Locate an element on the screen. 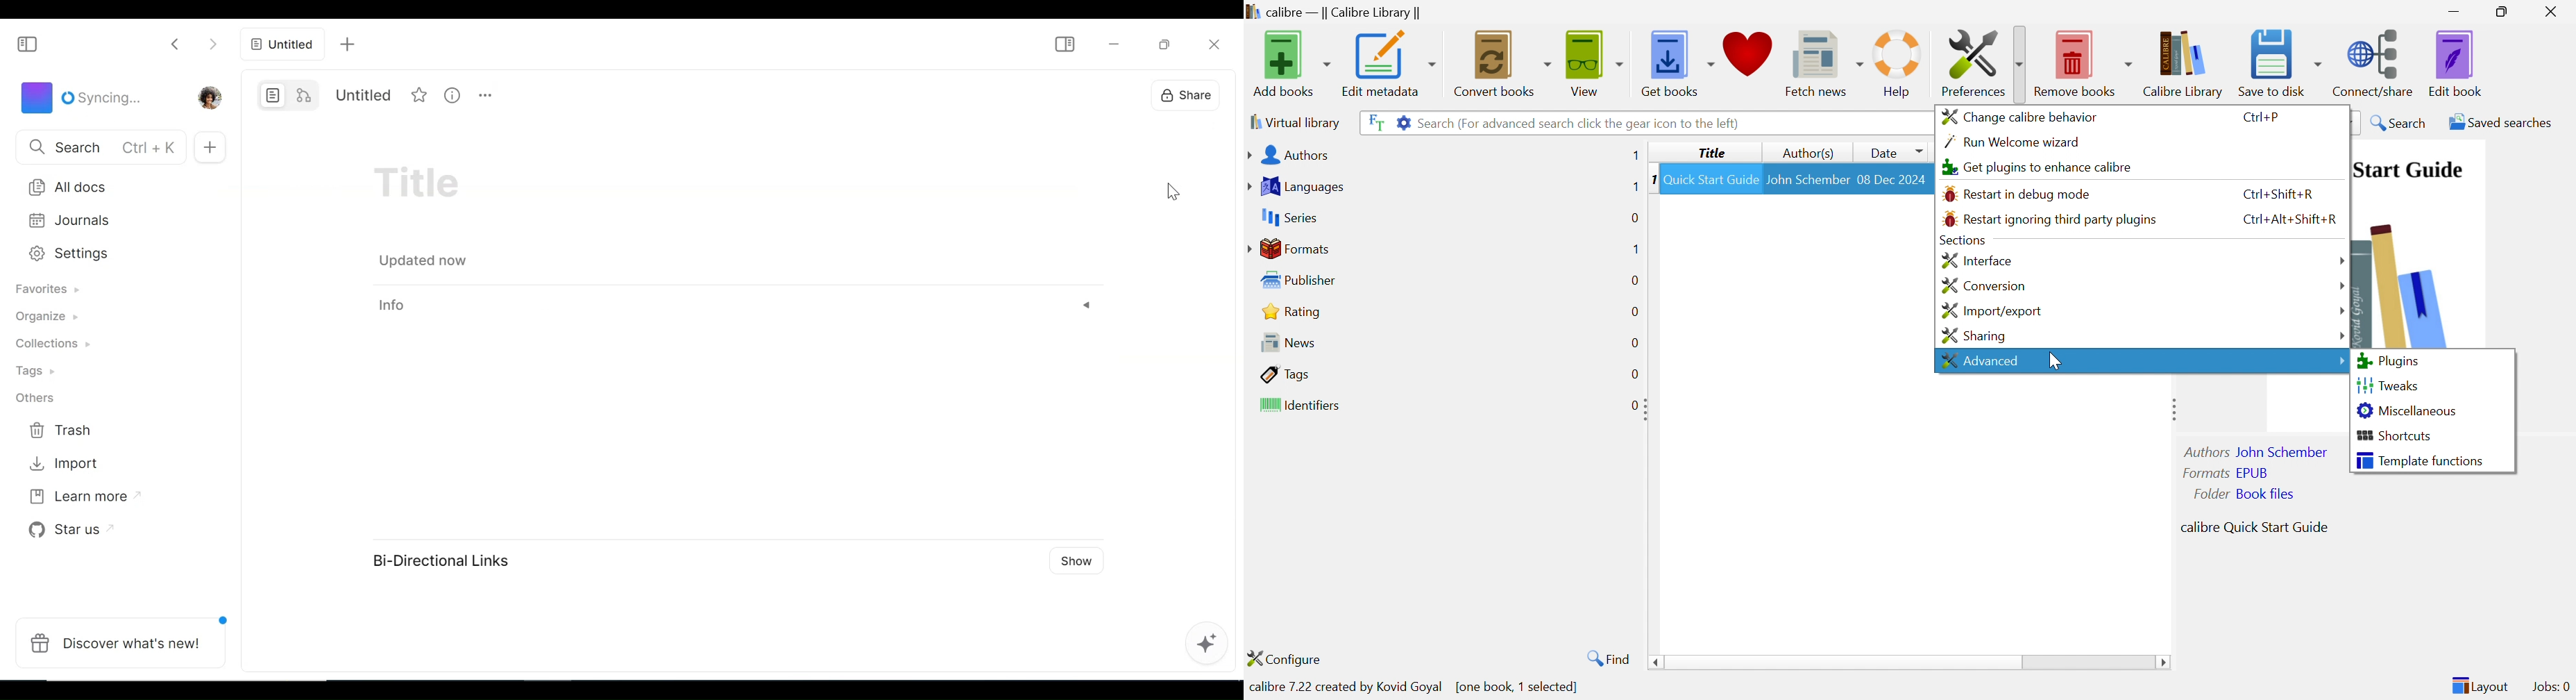 Image resolution: width=2576 pixels, height=700 pixels. AFFiNE AI is located at coordinates (1211, 644).